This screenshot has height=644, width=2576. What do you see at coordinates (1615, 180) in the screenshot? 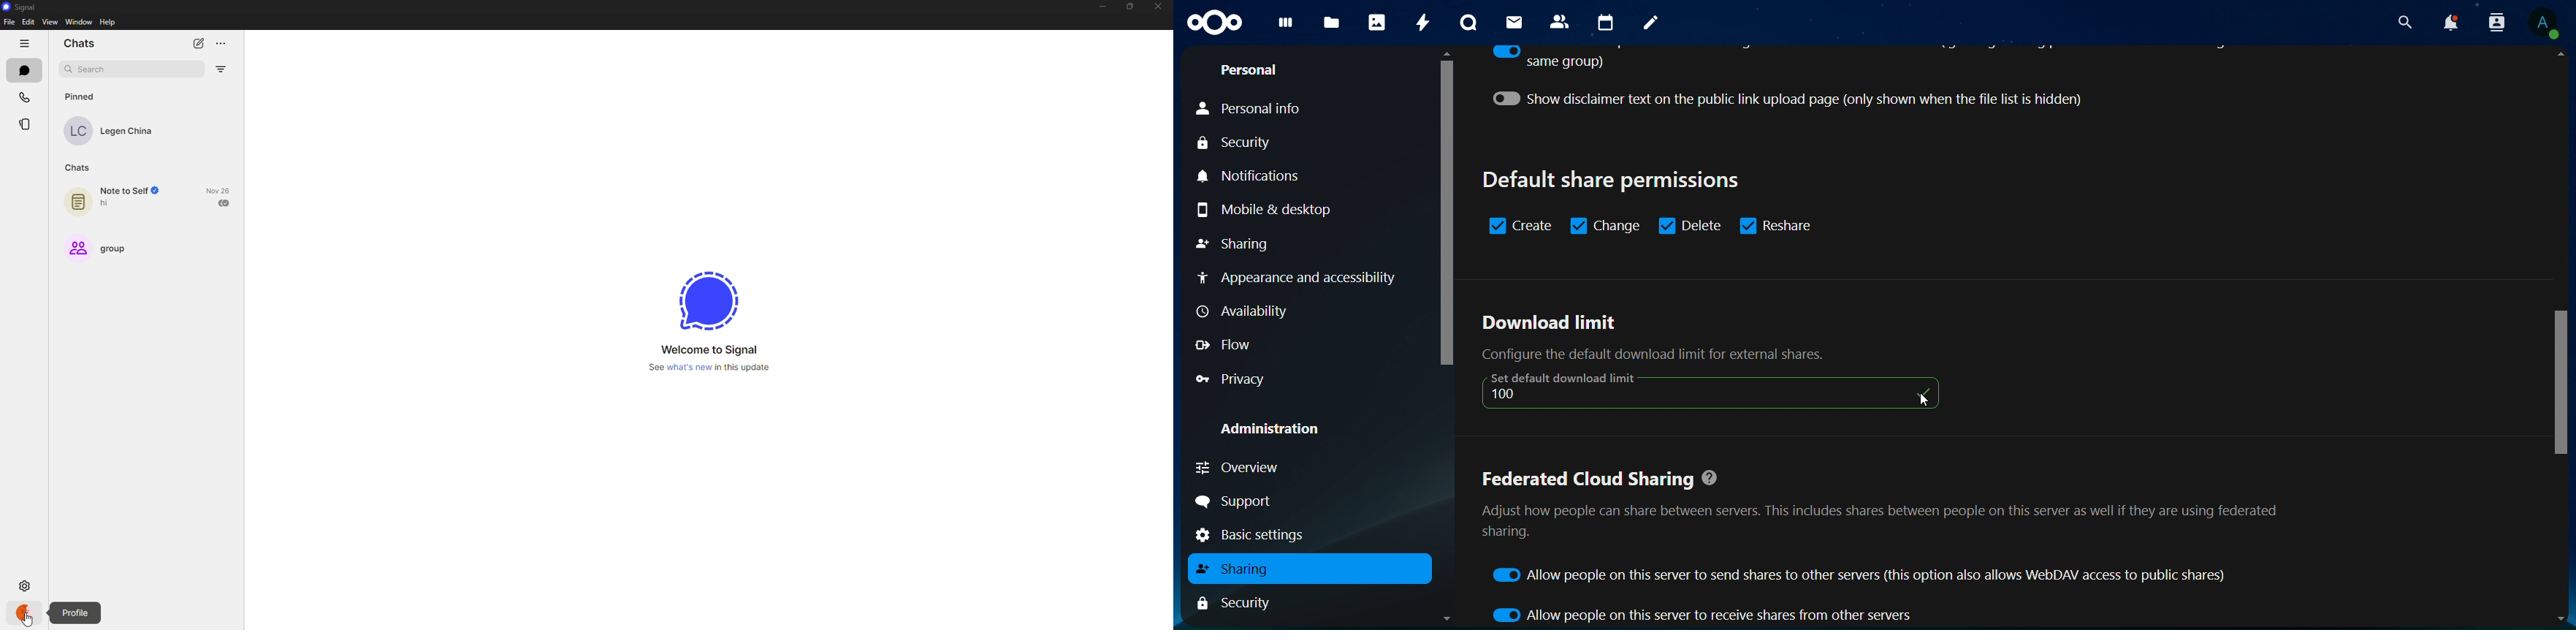
I see `default share permissions` at bounding box center [1615, 180].